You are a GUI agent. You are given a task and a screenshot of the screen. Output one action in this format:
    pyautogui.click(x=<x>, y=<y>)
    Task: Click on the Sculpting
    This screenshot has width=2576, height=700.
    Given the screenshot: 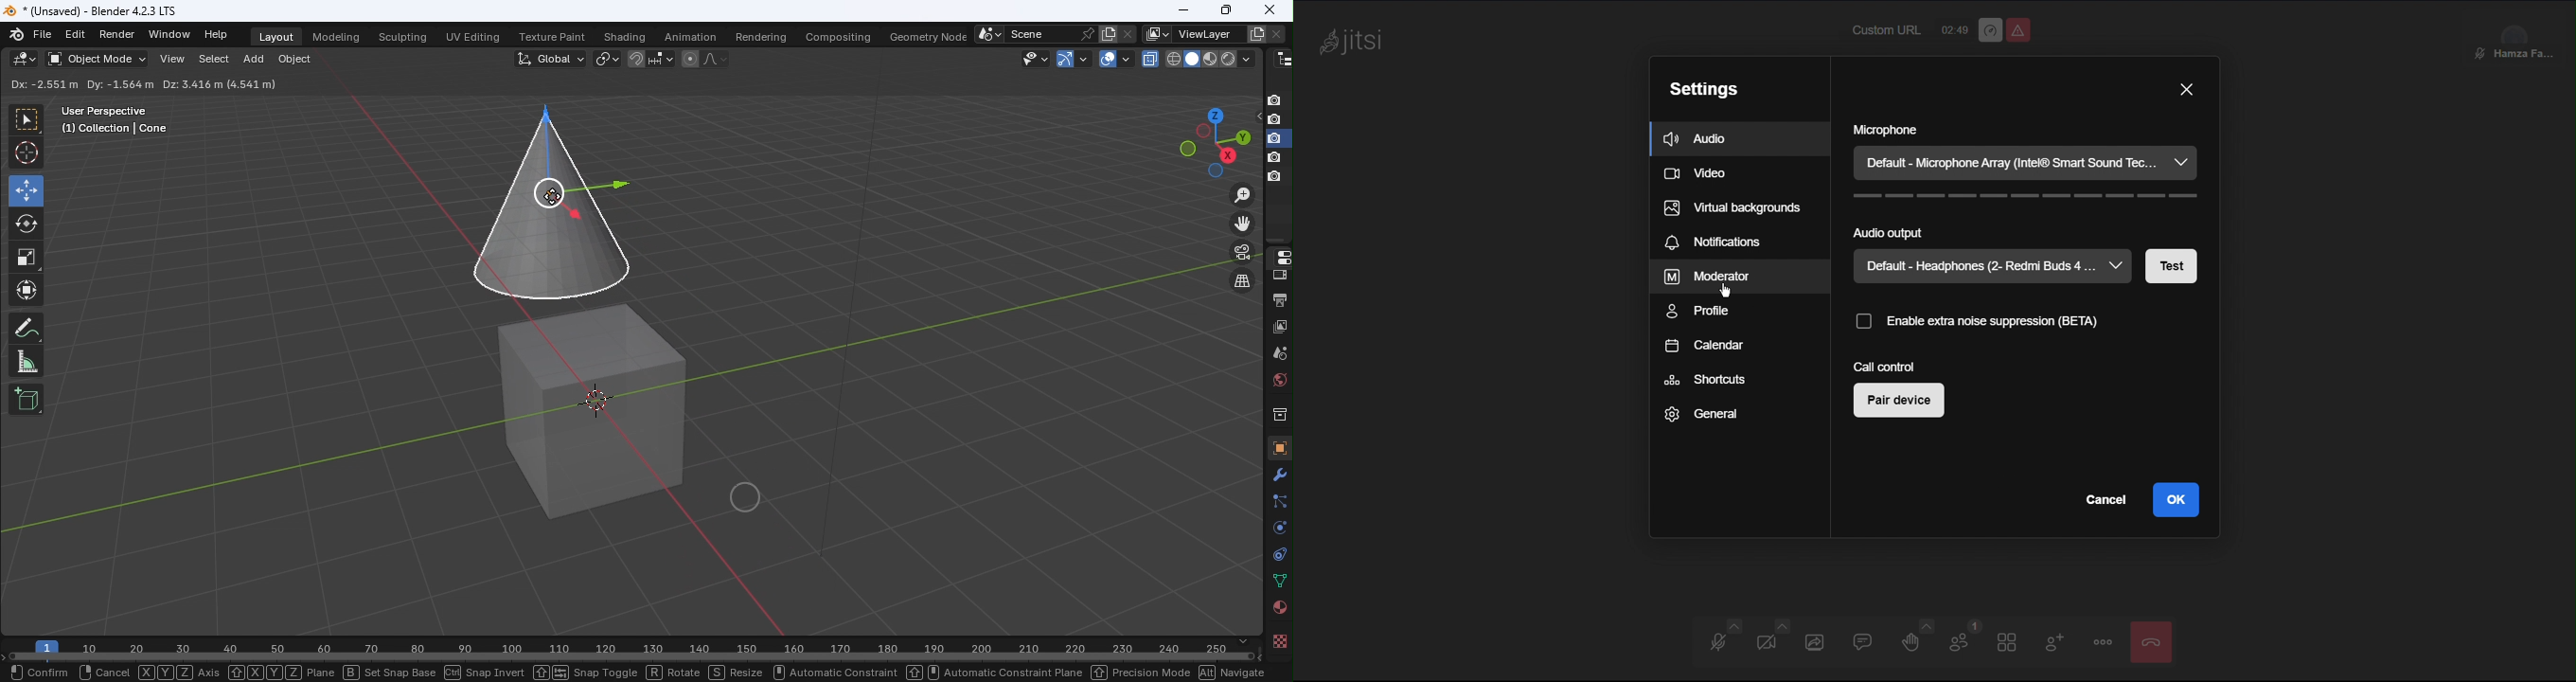 What is the action you would take?
    pyautogui.click(x=402, y=38)
    